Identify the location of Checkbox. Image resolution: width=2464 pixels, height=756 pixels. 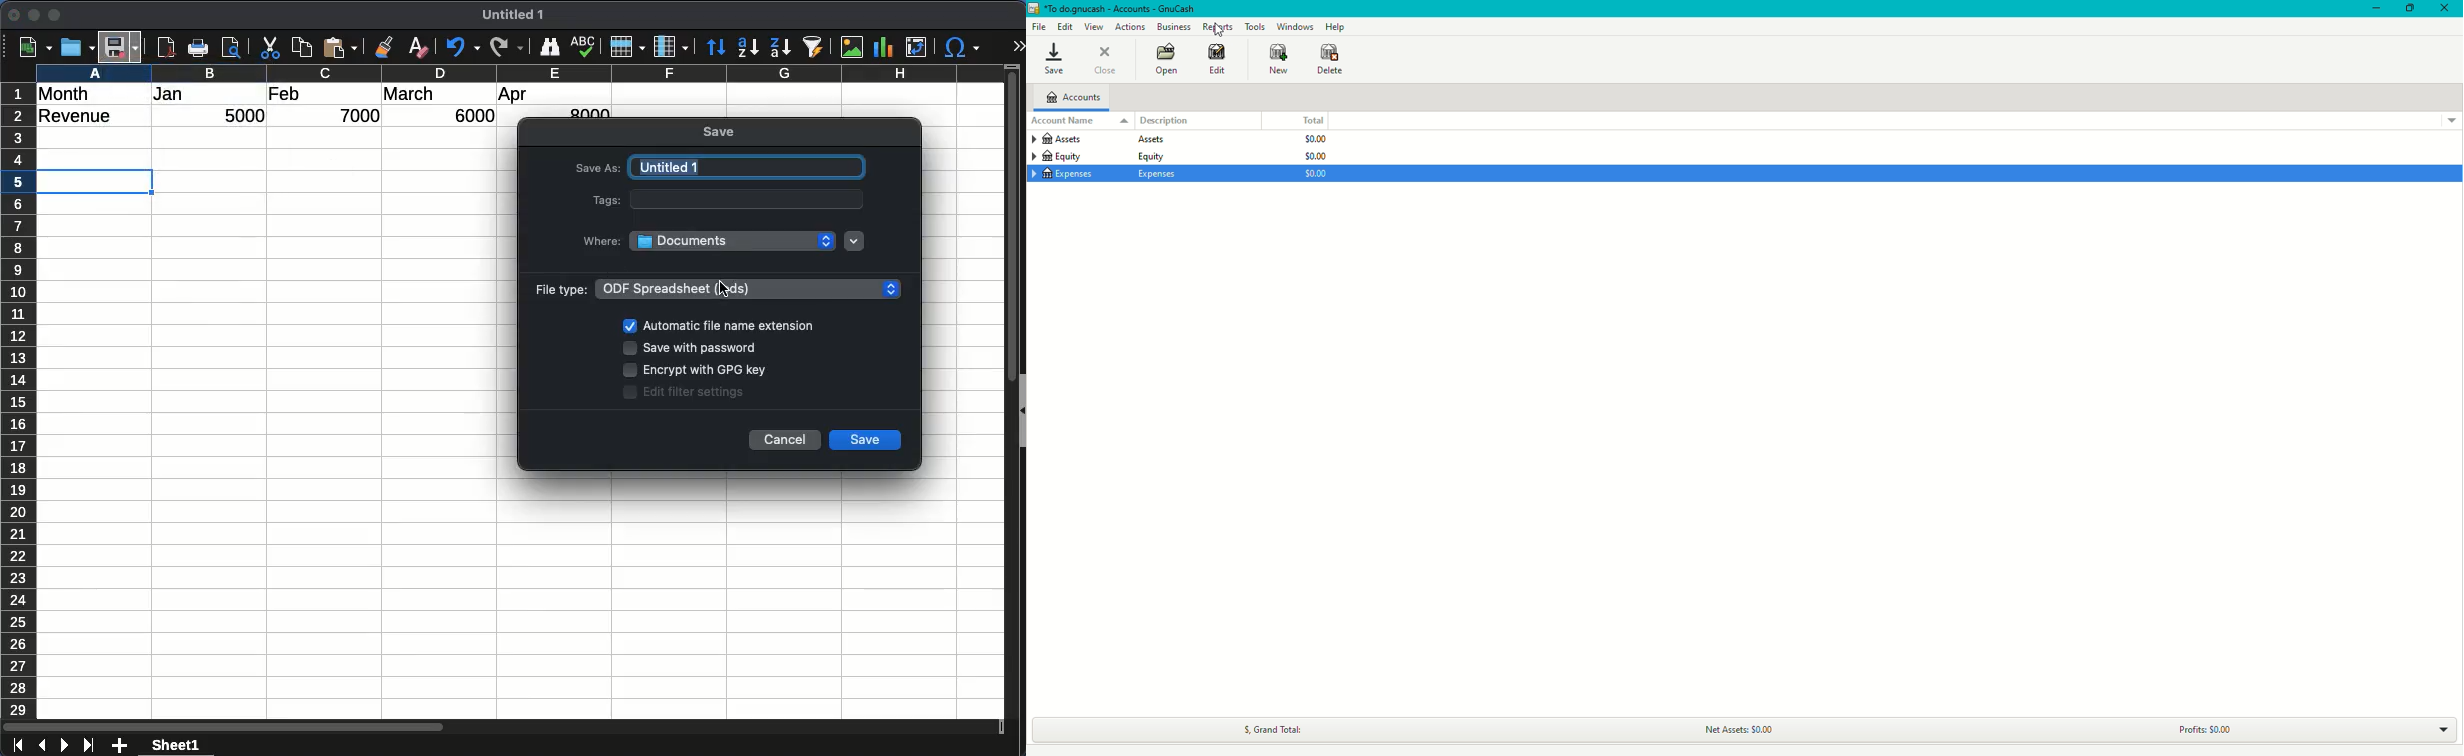
(630, 370).